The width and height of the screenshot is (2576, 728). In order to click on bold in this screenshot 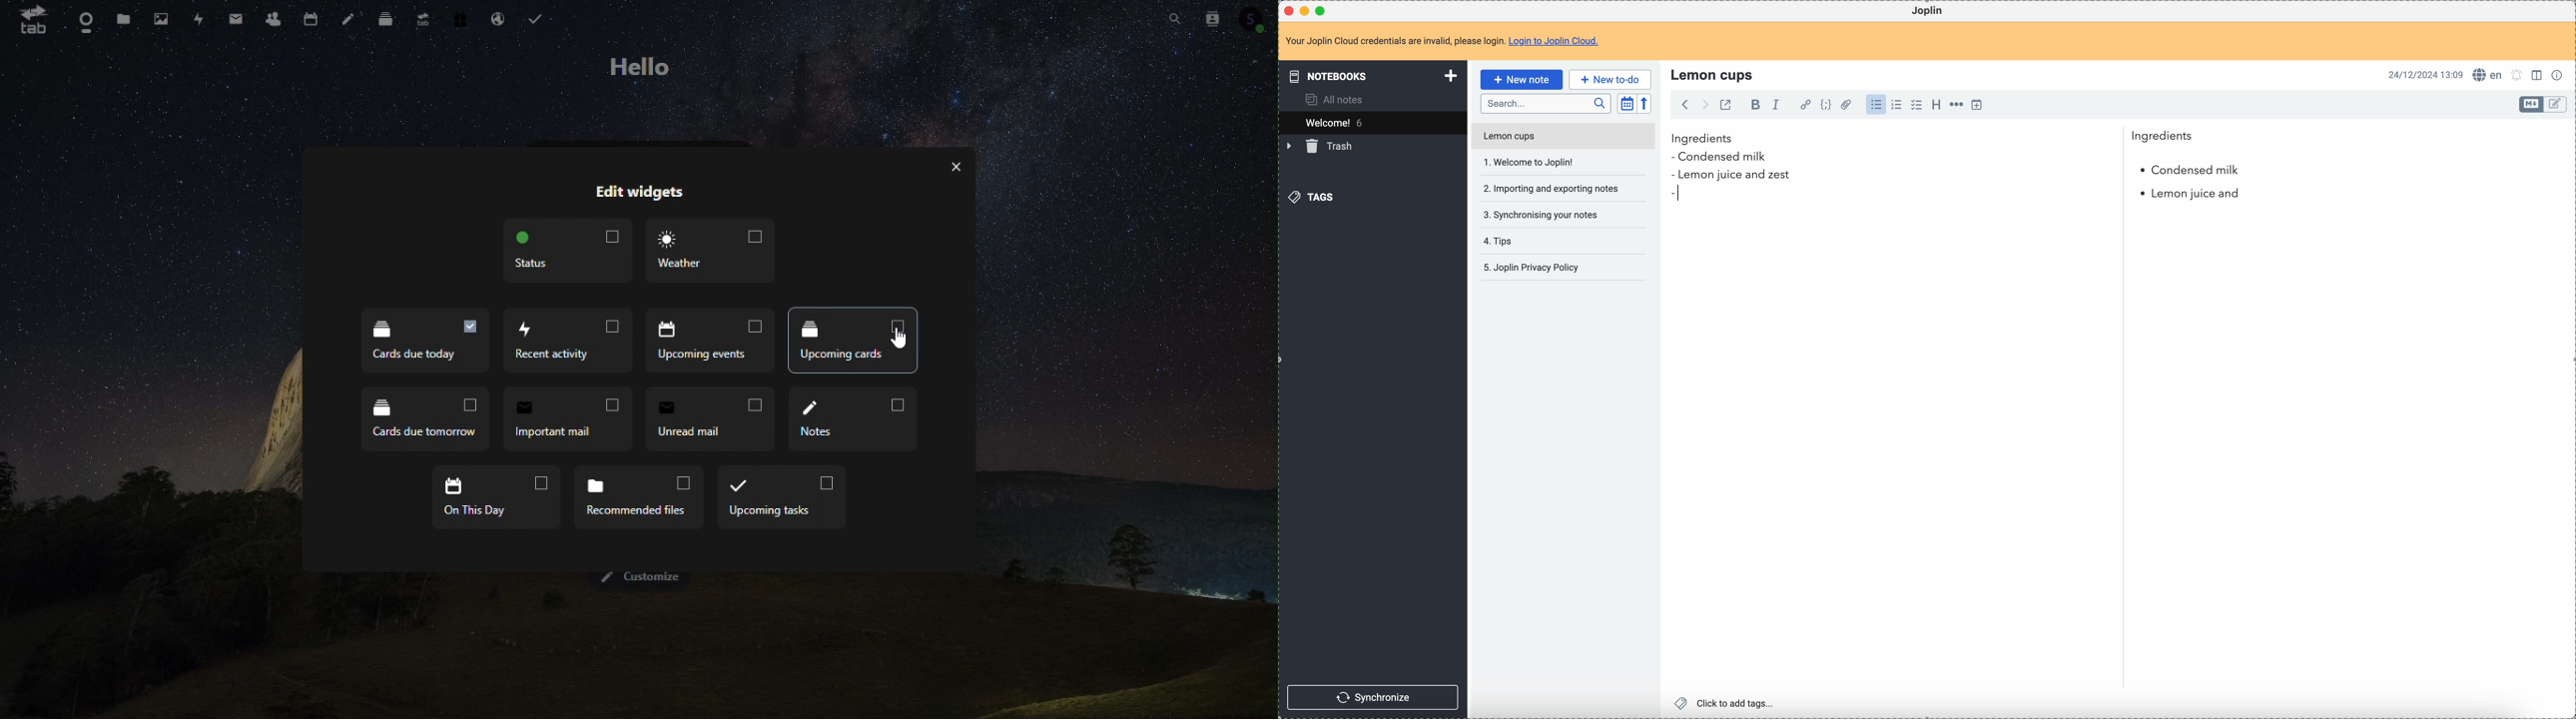, I will do `click(1753, 105)`.